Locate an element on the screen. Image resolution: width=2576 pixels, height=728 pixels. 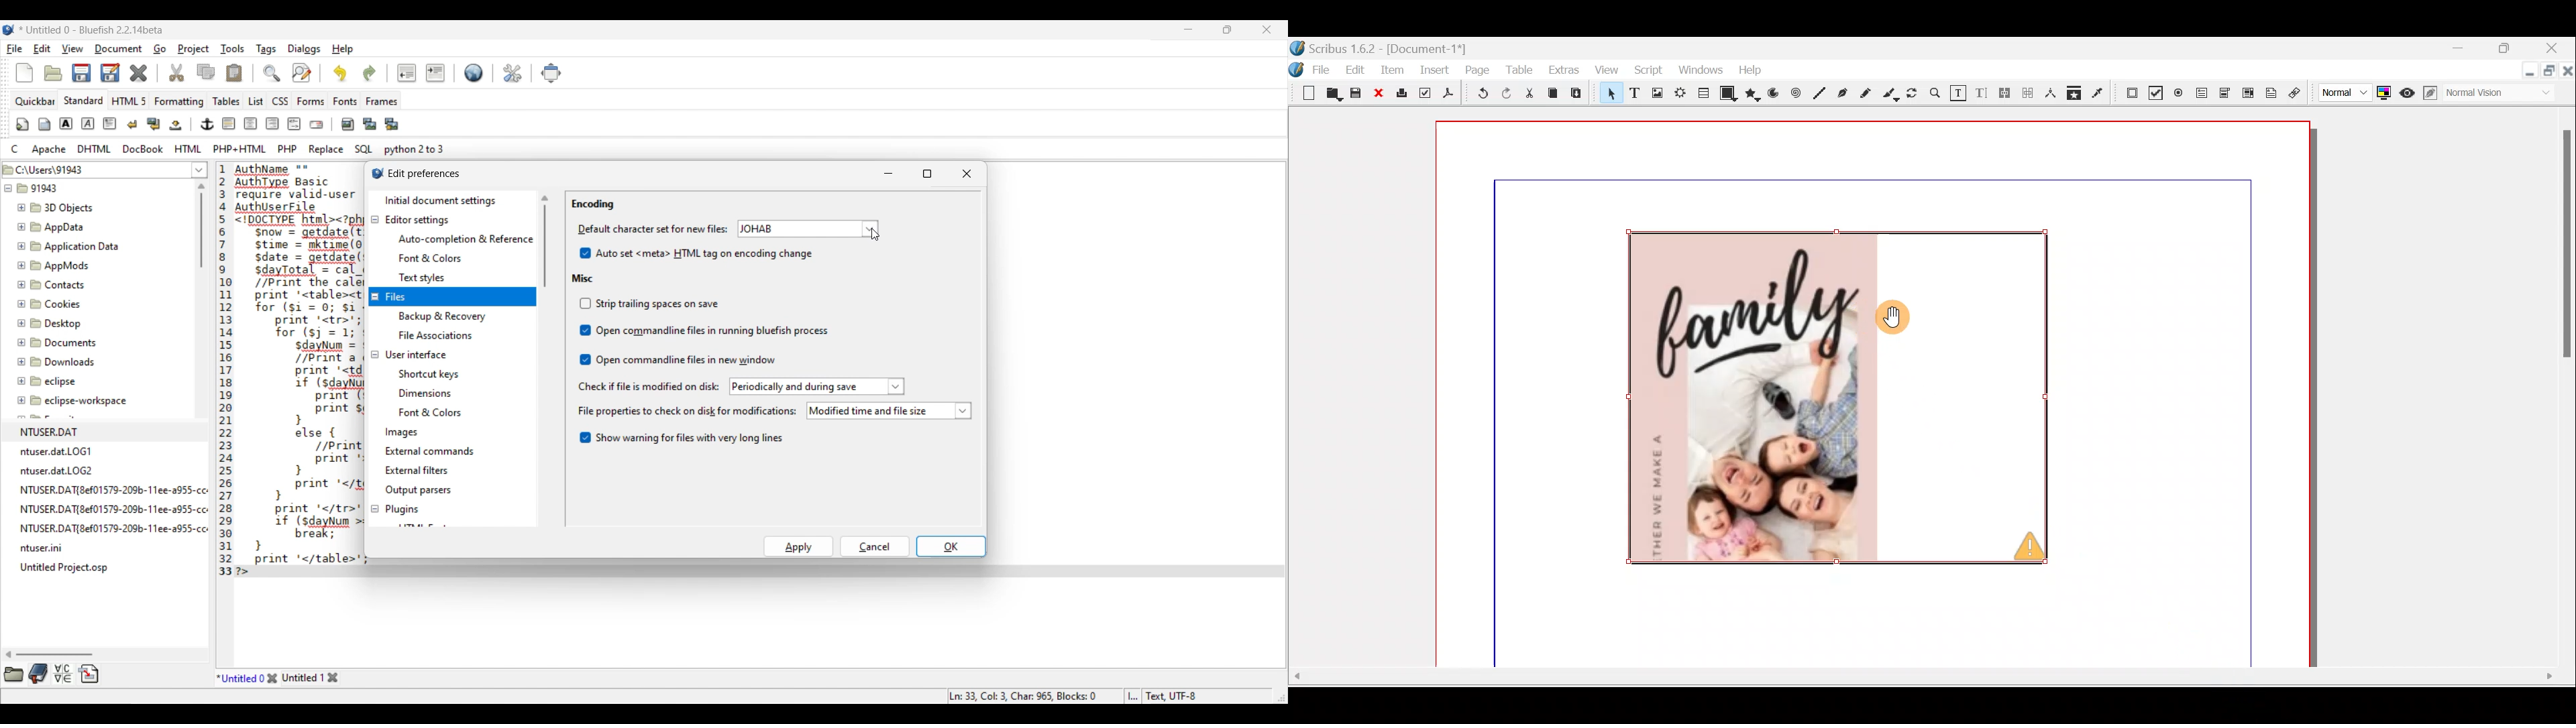
Zoom in or out is located at coordinates (1934, 97).